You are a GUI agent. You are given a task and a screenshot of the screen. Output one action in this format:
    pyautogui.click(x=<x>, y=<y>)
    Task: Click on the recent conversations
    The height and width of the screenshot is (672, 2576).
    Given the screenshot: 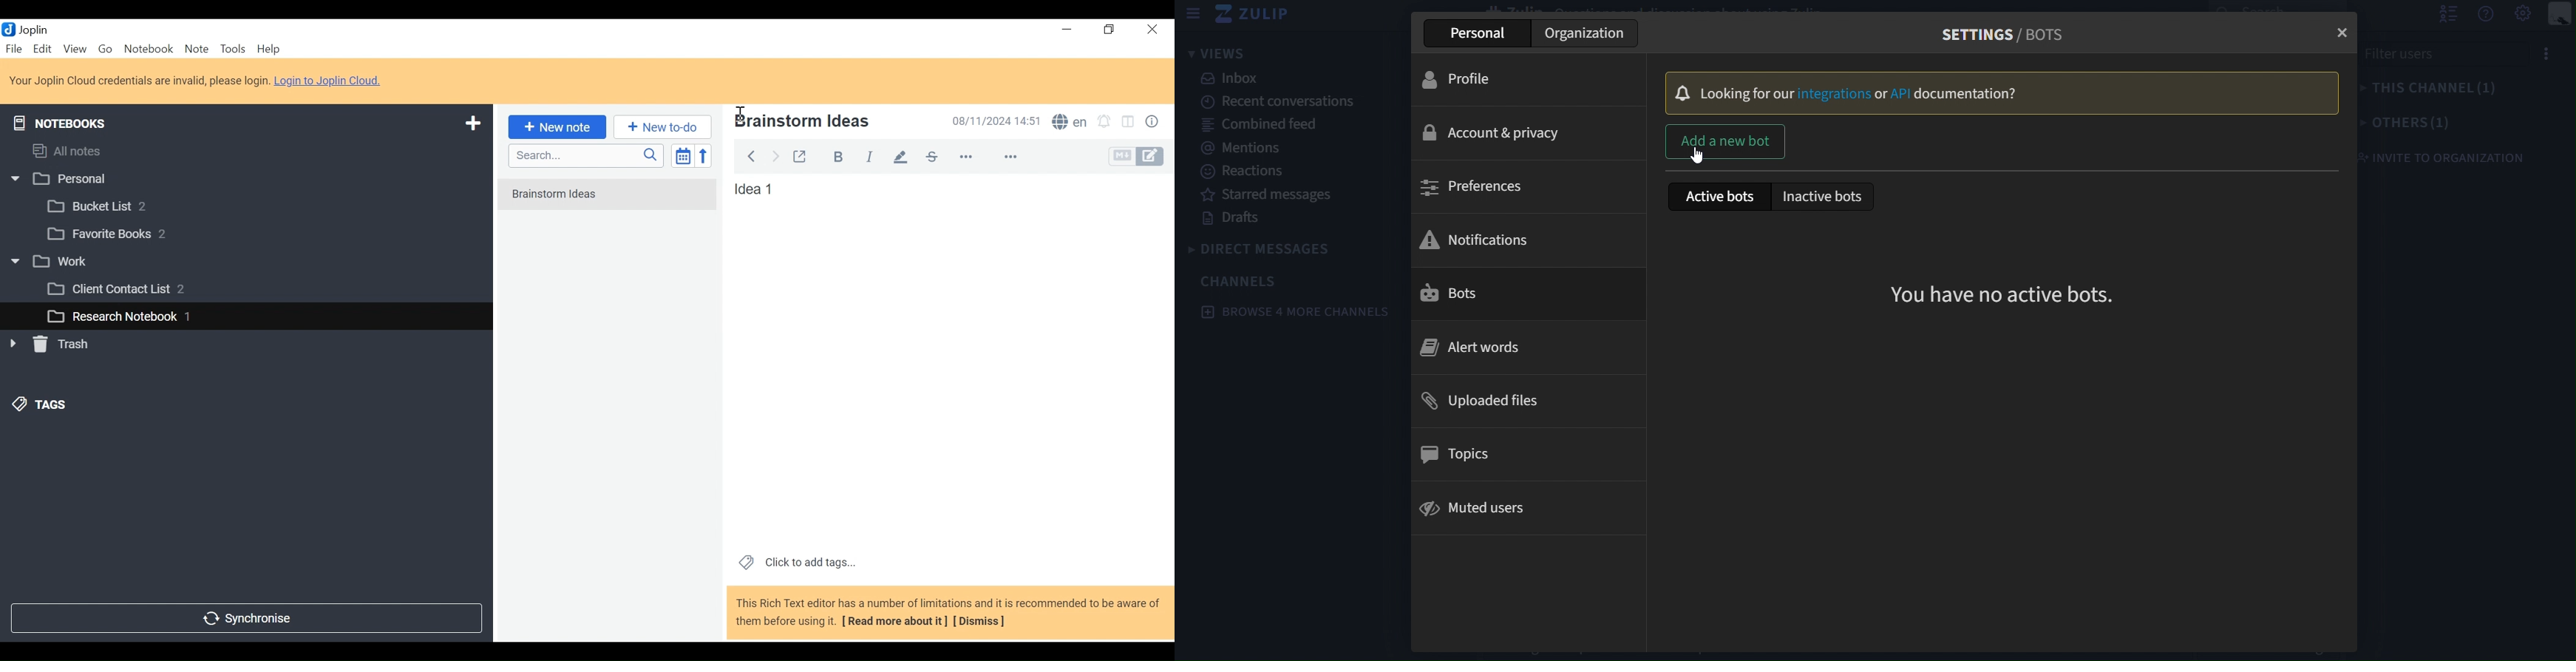 What is the action you would take?
    pyautogui.click(x=1285, y=104)
    